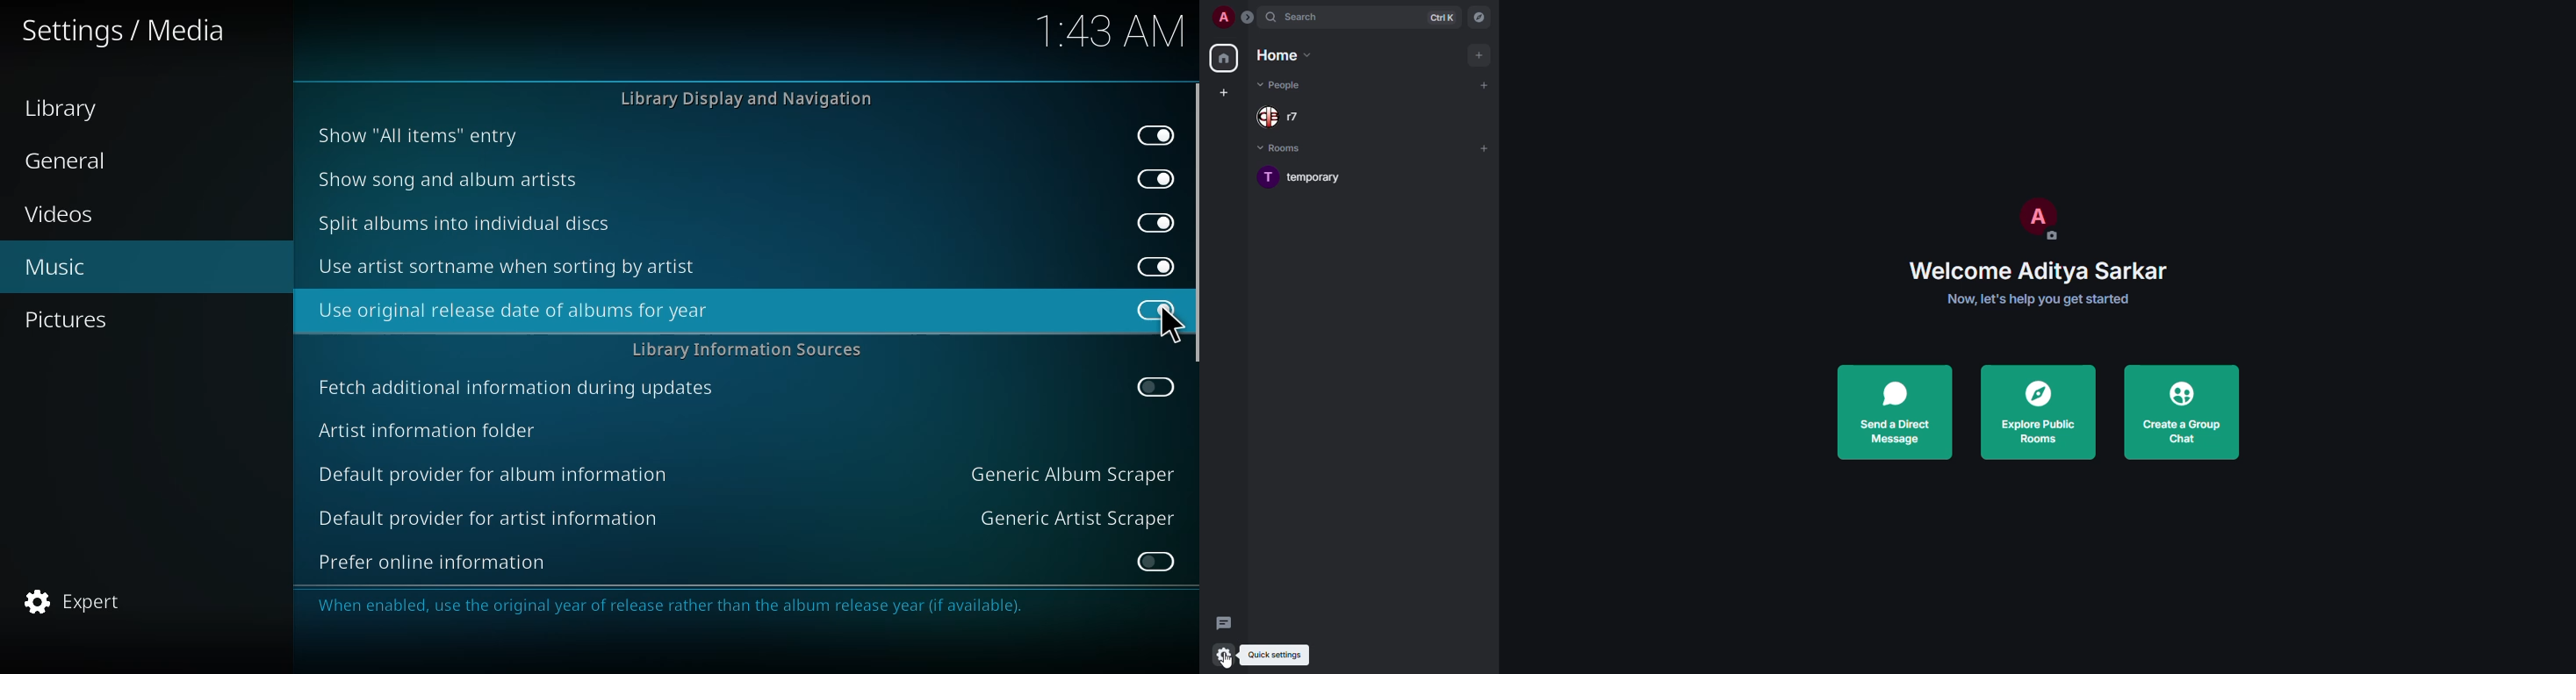 The height and width of the screenshot is (700, 2576). Describe the element at coordinates (72, 601) in the screenshot. I see `expert` at that location.